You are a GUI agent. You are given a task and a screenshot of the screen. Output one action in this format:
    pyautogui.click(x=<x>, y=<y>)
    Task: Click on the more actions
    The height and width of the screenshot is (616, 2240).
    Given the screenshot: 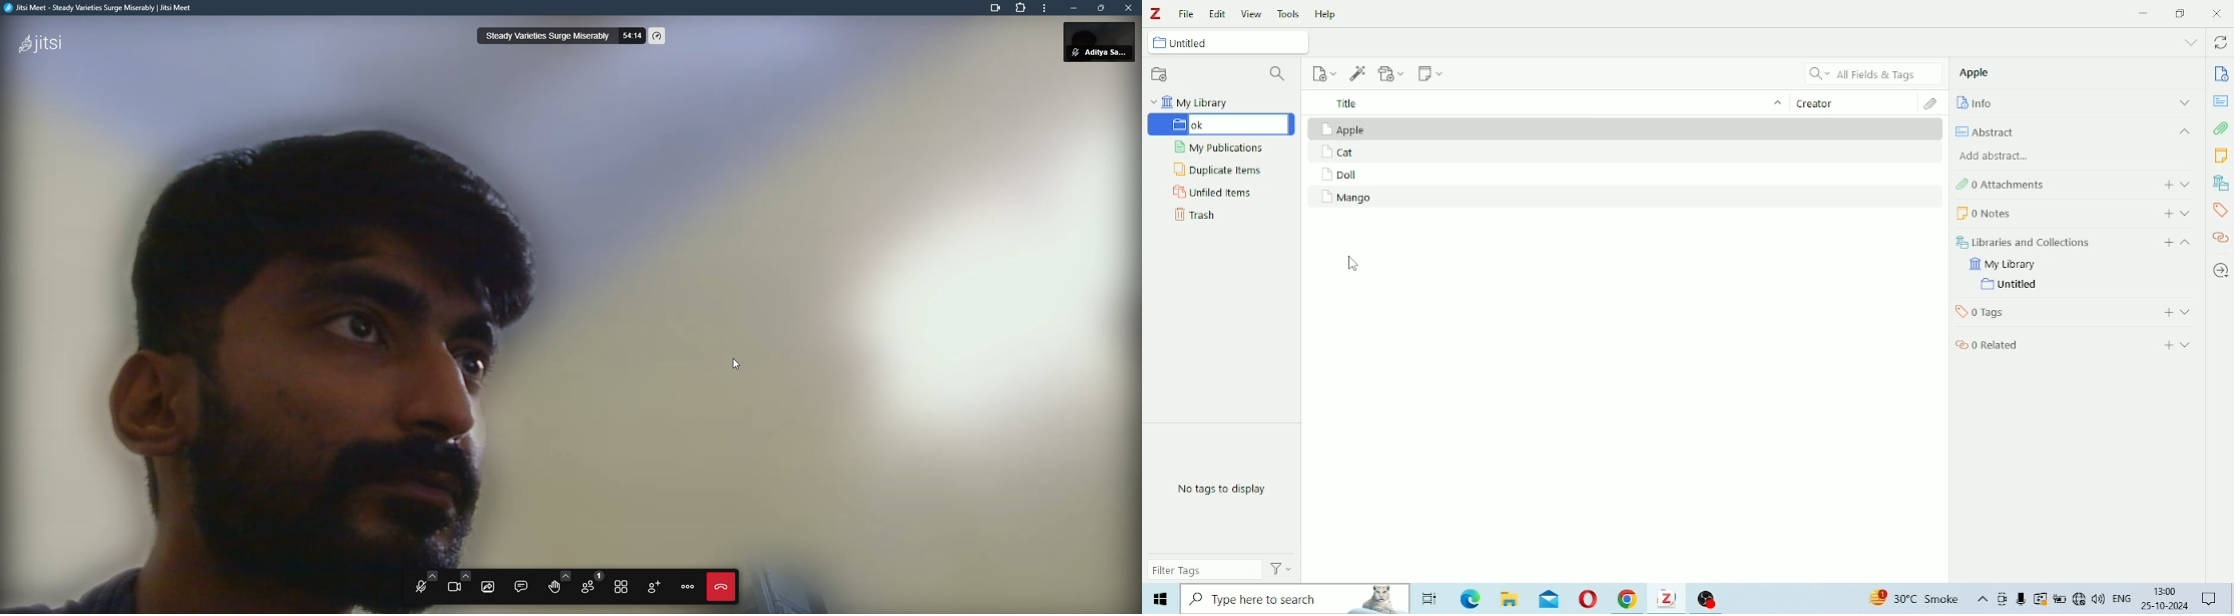 What is the action you would take?
    pyautogui.click(x=688, y=587)
    